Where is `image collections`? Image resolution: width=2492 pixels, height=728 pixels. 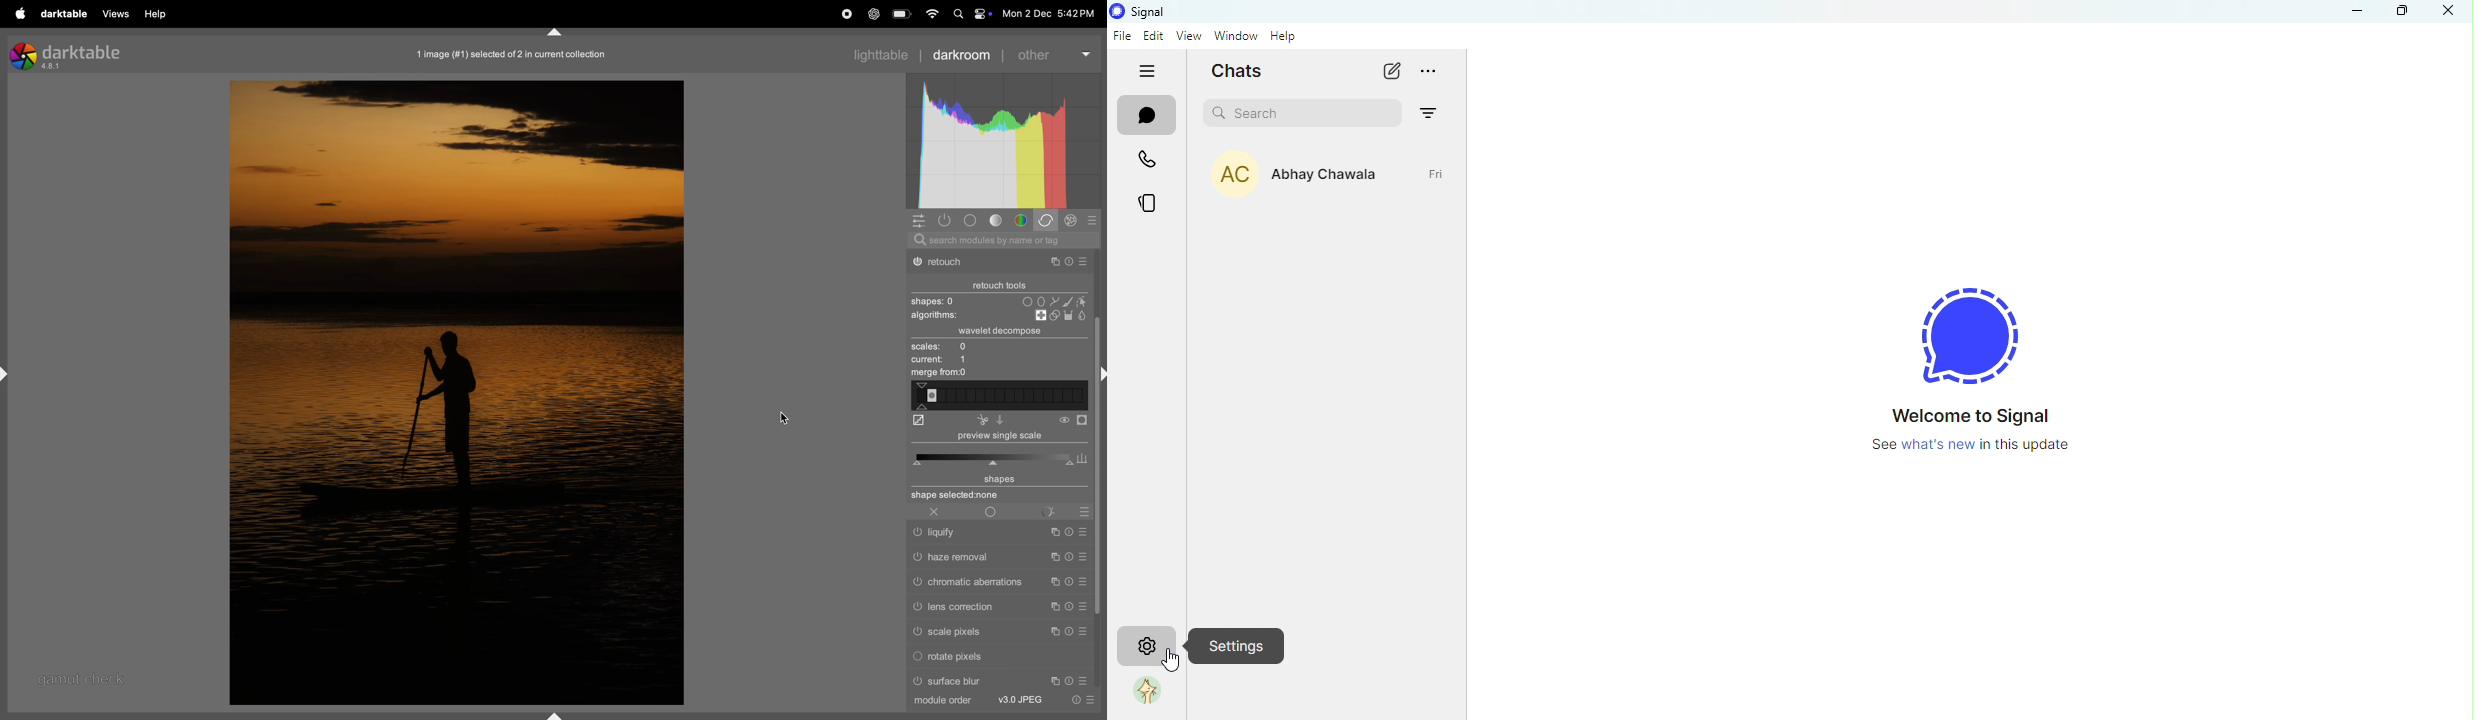
image collections is located at coordinates (518, 55).